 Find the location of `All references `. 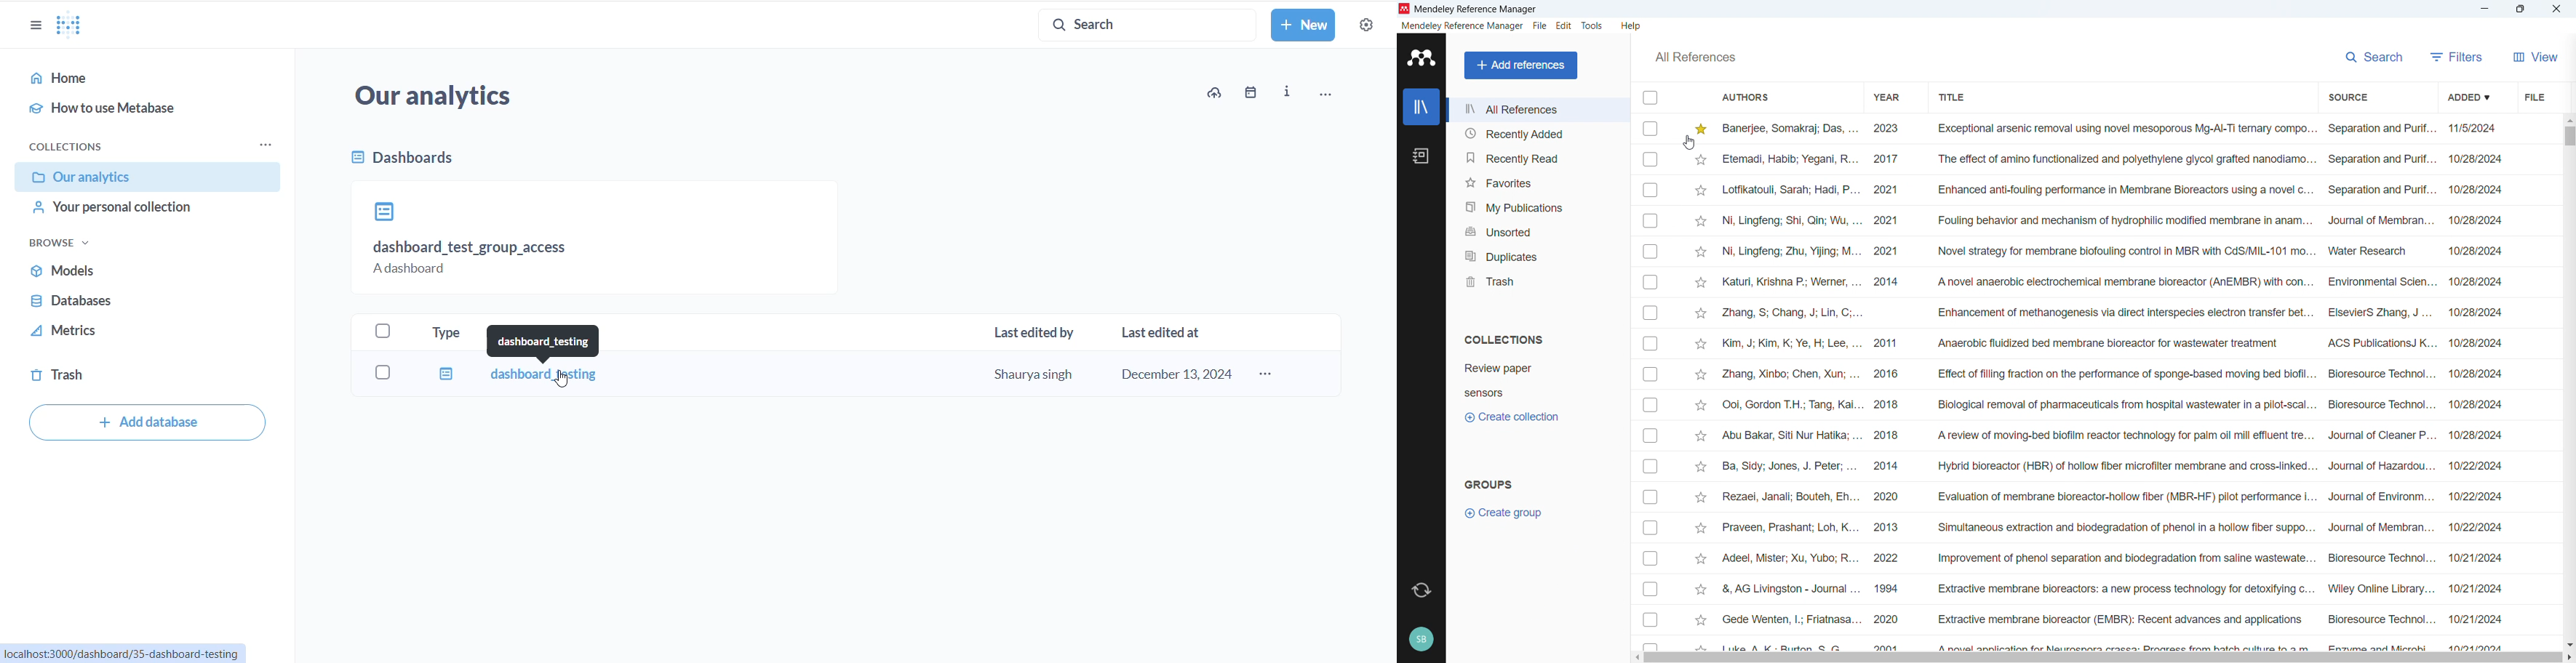

All references  is located at coordinates (1537, 110).